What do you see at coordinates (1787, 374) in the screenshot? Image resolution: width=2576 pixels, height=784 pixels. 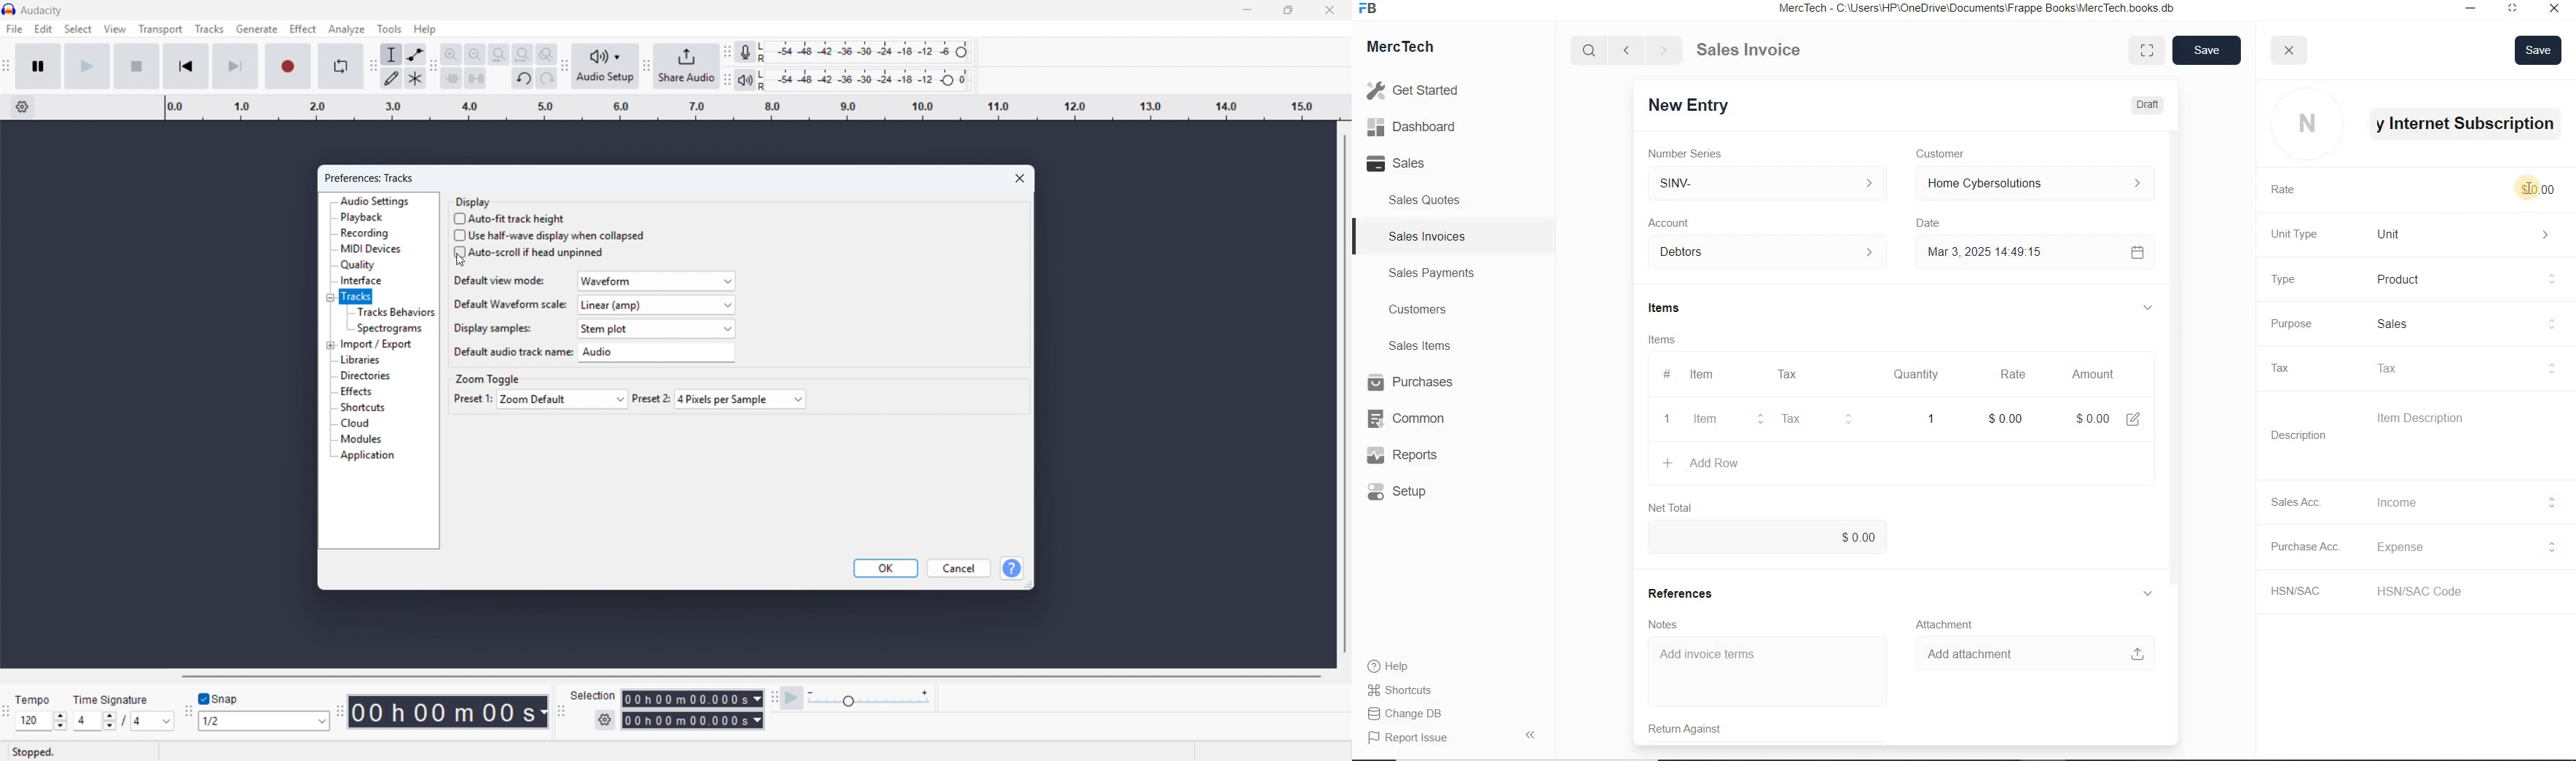 I see `Tax` at bounding box center [1787, 374].